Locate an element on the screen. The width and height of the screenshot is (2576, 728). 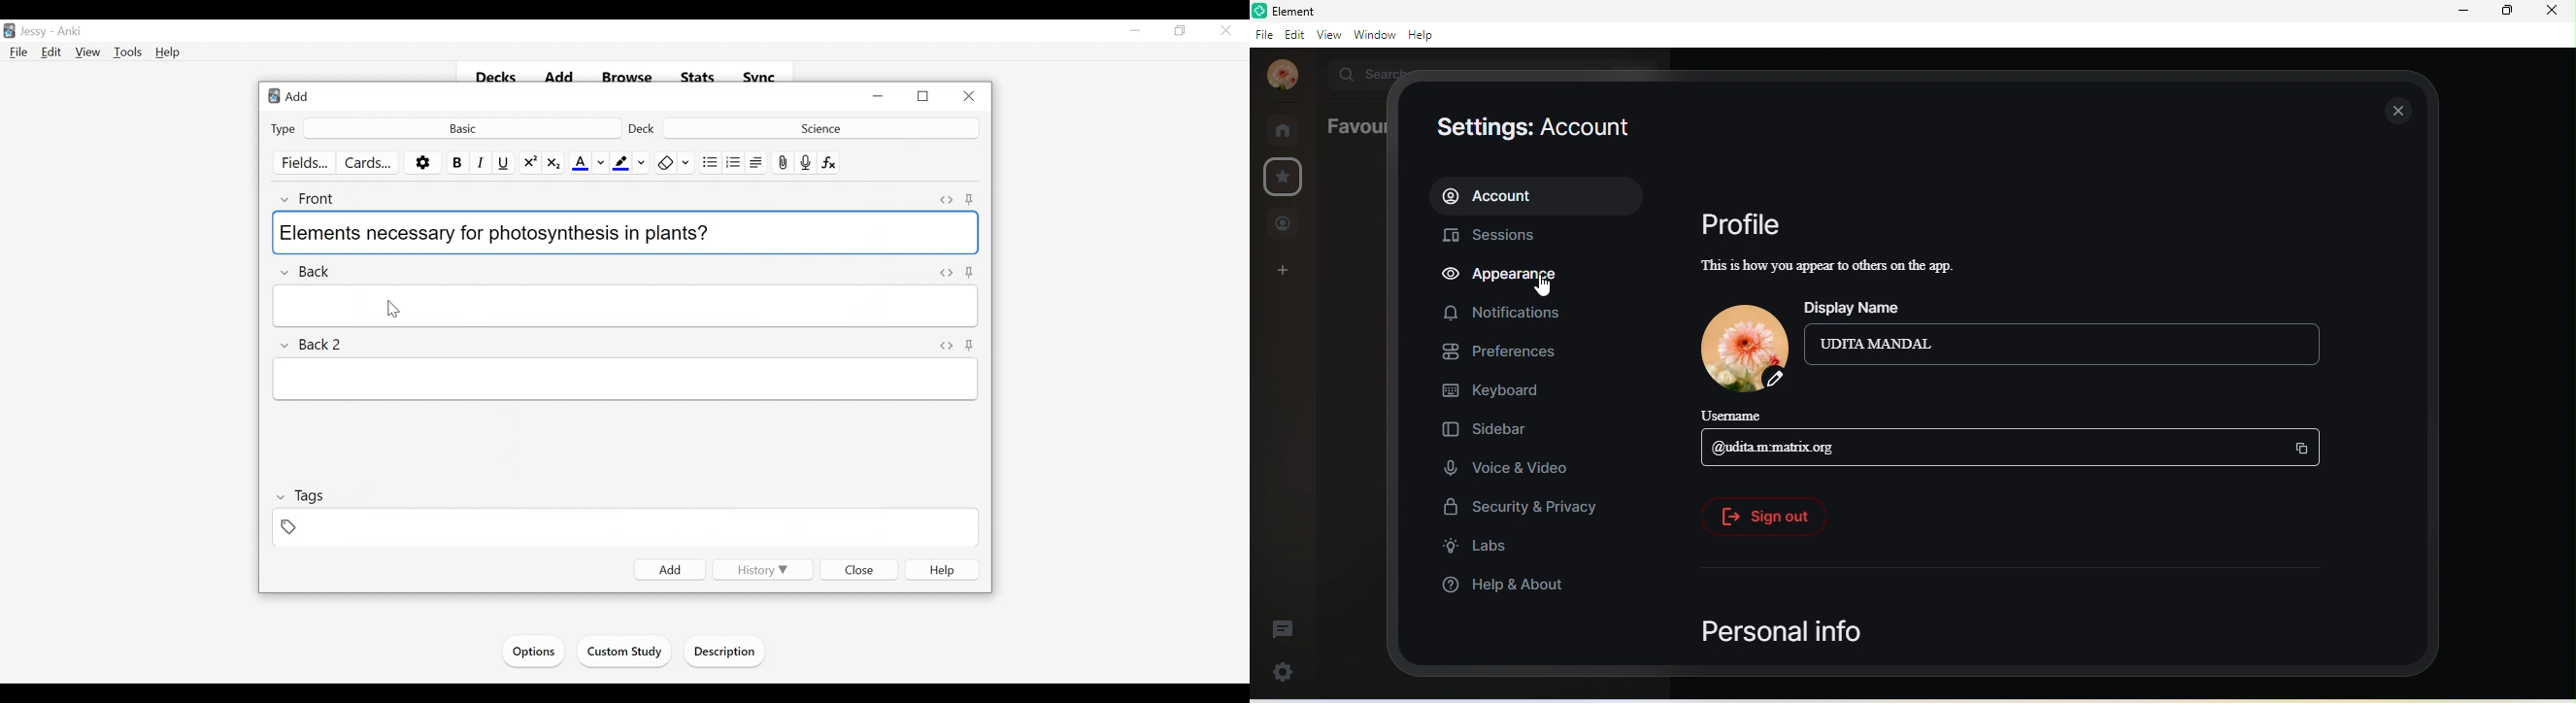
Anki is located at coordinates (70, 32).